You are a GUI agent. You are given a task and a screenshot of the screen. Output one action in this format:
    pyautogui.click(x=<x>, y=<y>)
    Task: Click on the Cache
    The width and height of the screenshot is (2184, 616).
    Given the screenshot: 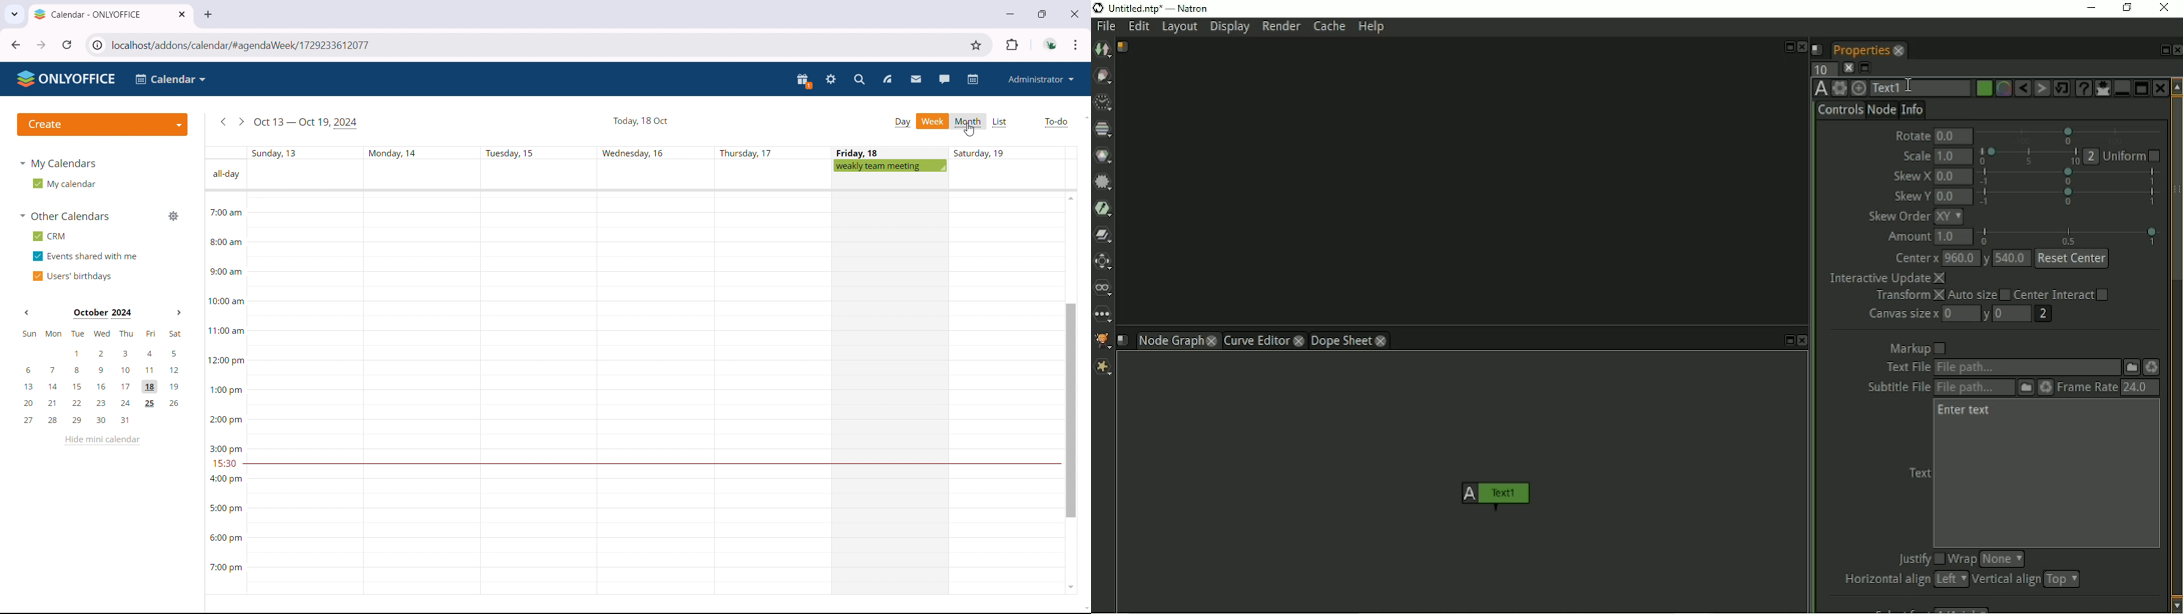 What is the action you would take?
    pyautogui.click(x=1329, y=26)
    